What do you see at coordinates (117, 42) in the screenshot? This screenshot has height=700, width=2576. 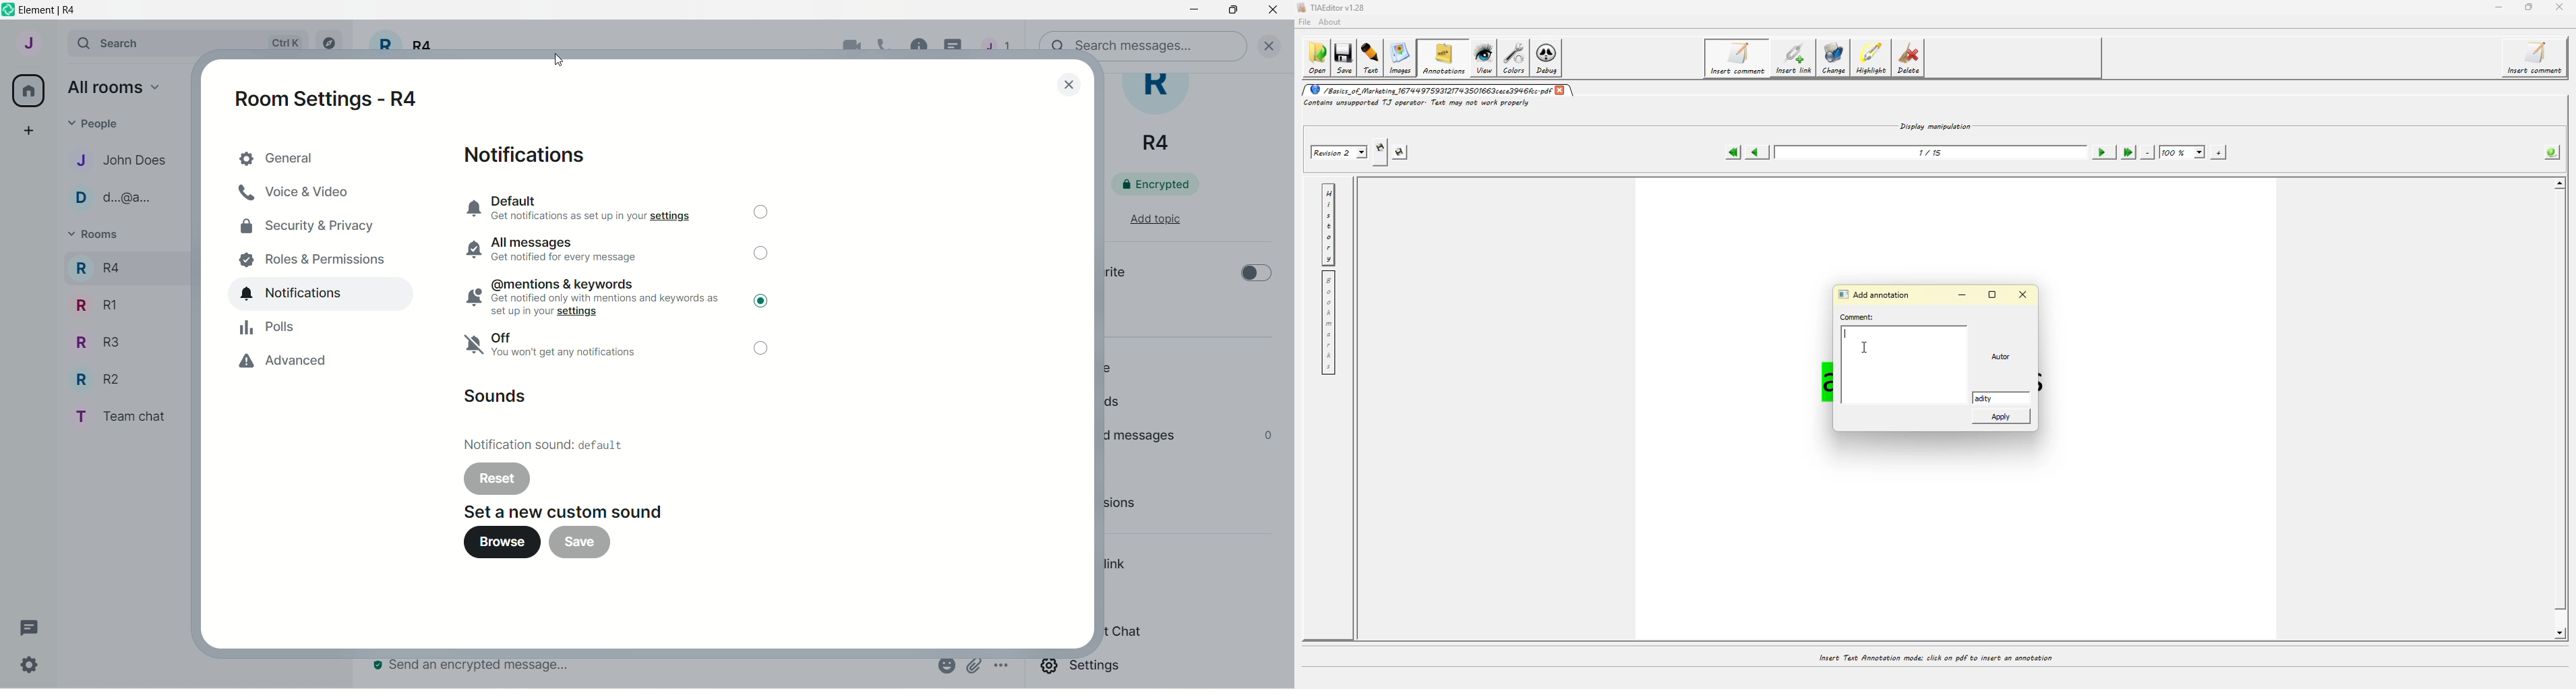 I see `search` at bounding box center [117, 42].